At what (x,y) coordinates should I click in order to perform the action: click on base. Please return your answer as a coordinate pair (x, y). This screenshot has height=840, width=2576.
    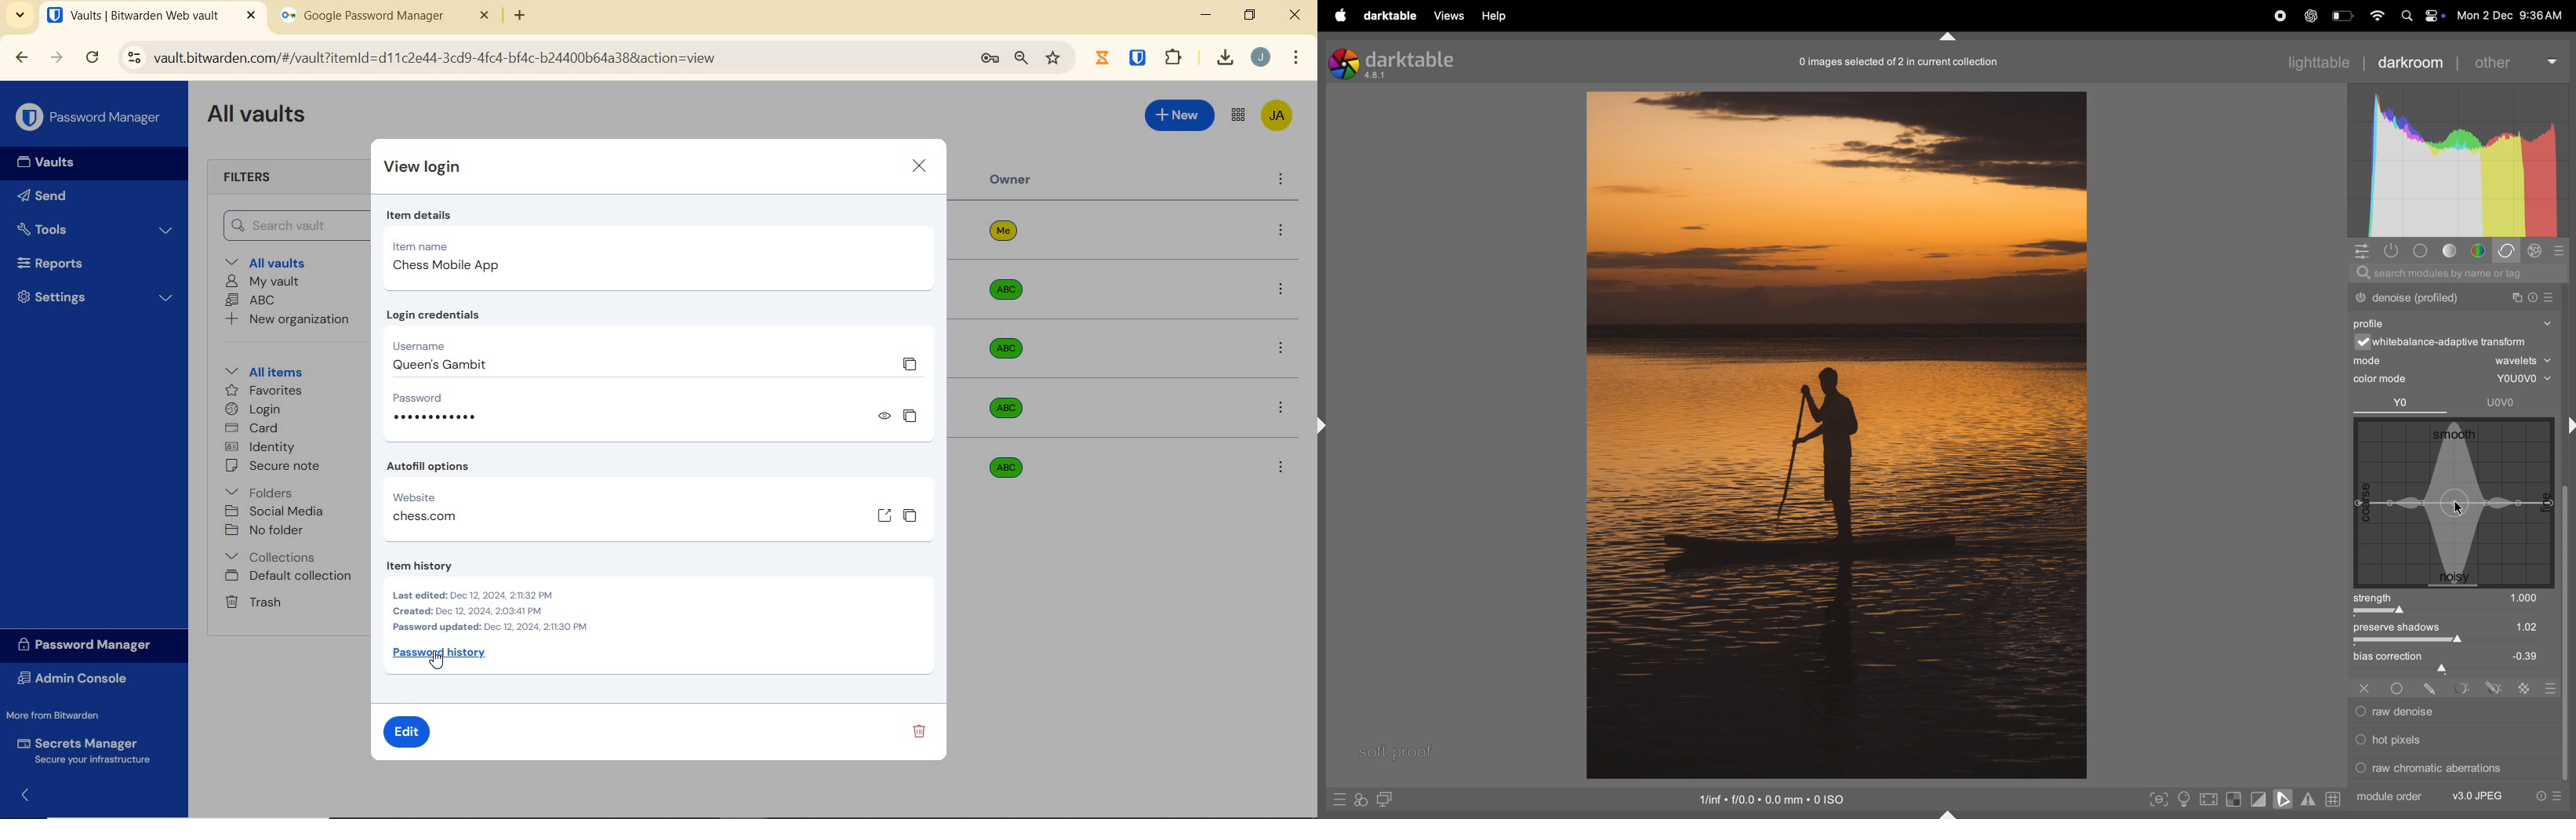
    Looking at the image, I should click on (2420, 251).